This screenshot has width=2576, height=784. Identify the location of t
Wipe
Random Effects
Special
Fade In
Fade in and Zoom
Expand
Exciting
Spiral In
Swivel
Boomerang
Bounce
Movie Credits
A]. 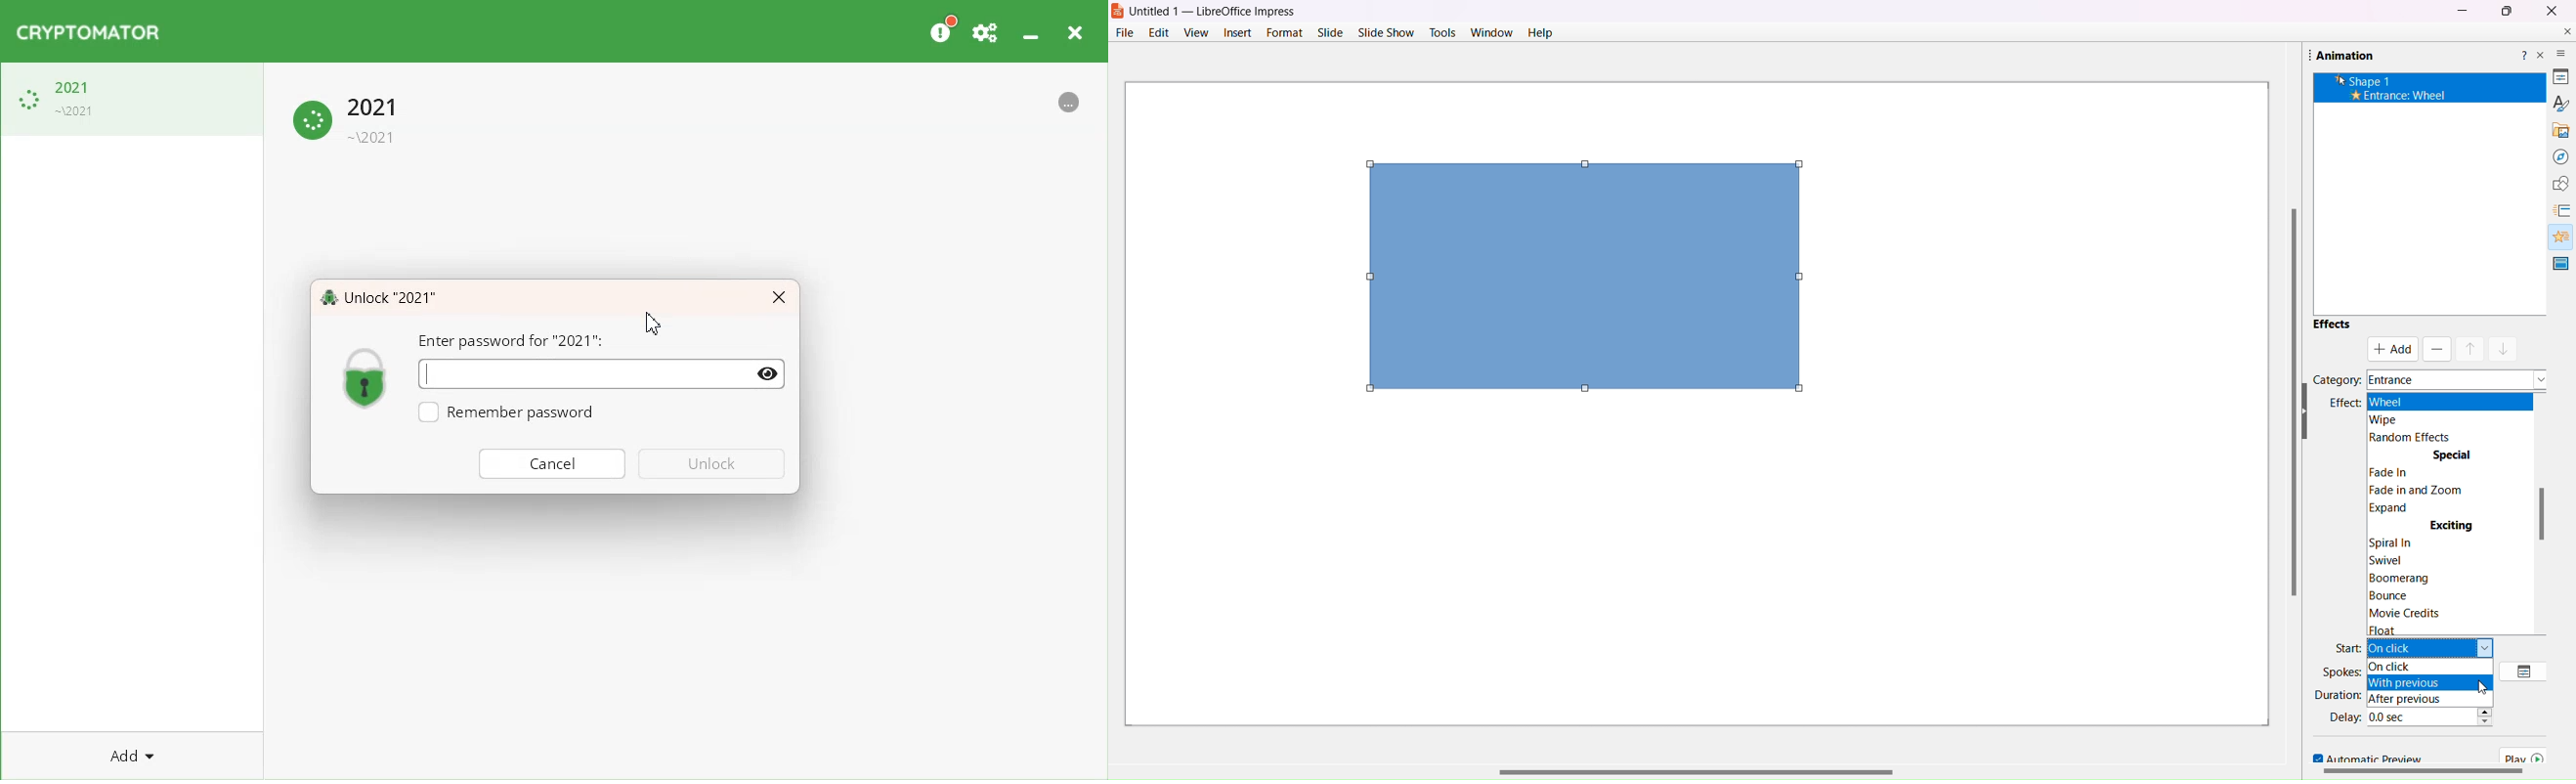
(2451, 515).